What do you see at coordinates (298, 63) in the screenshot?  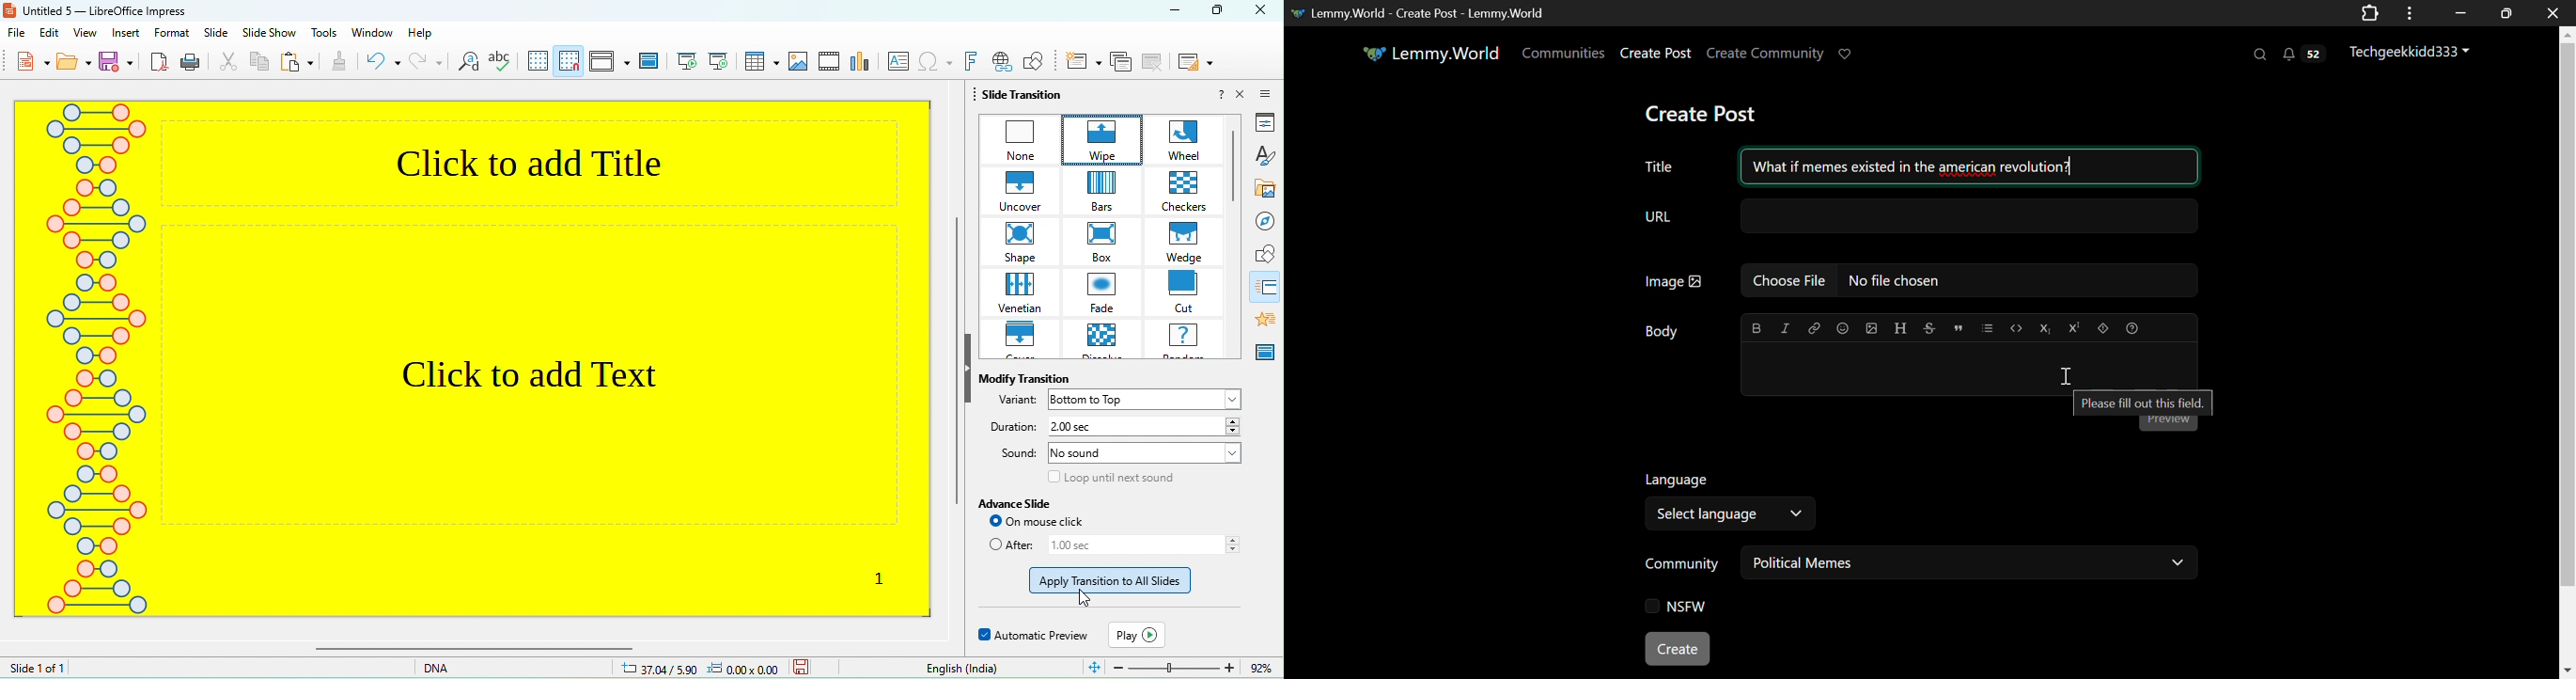 I see `paste` at bounding box center [298, 63].